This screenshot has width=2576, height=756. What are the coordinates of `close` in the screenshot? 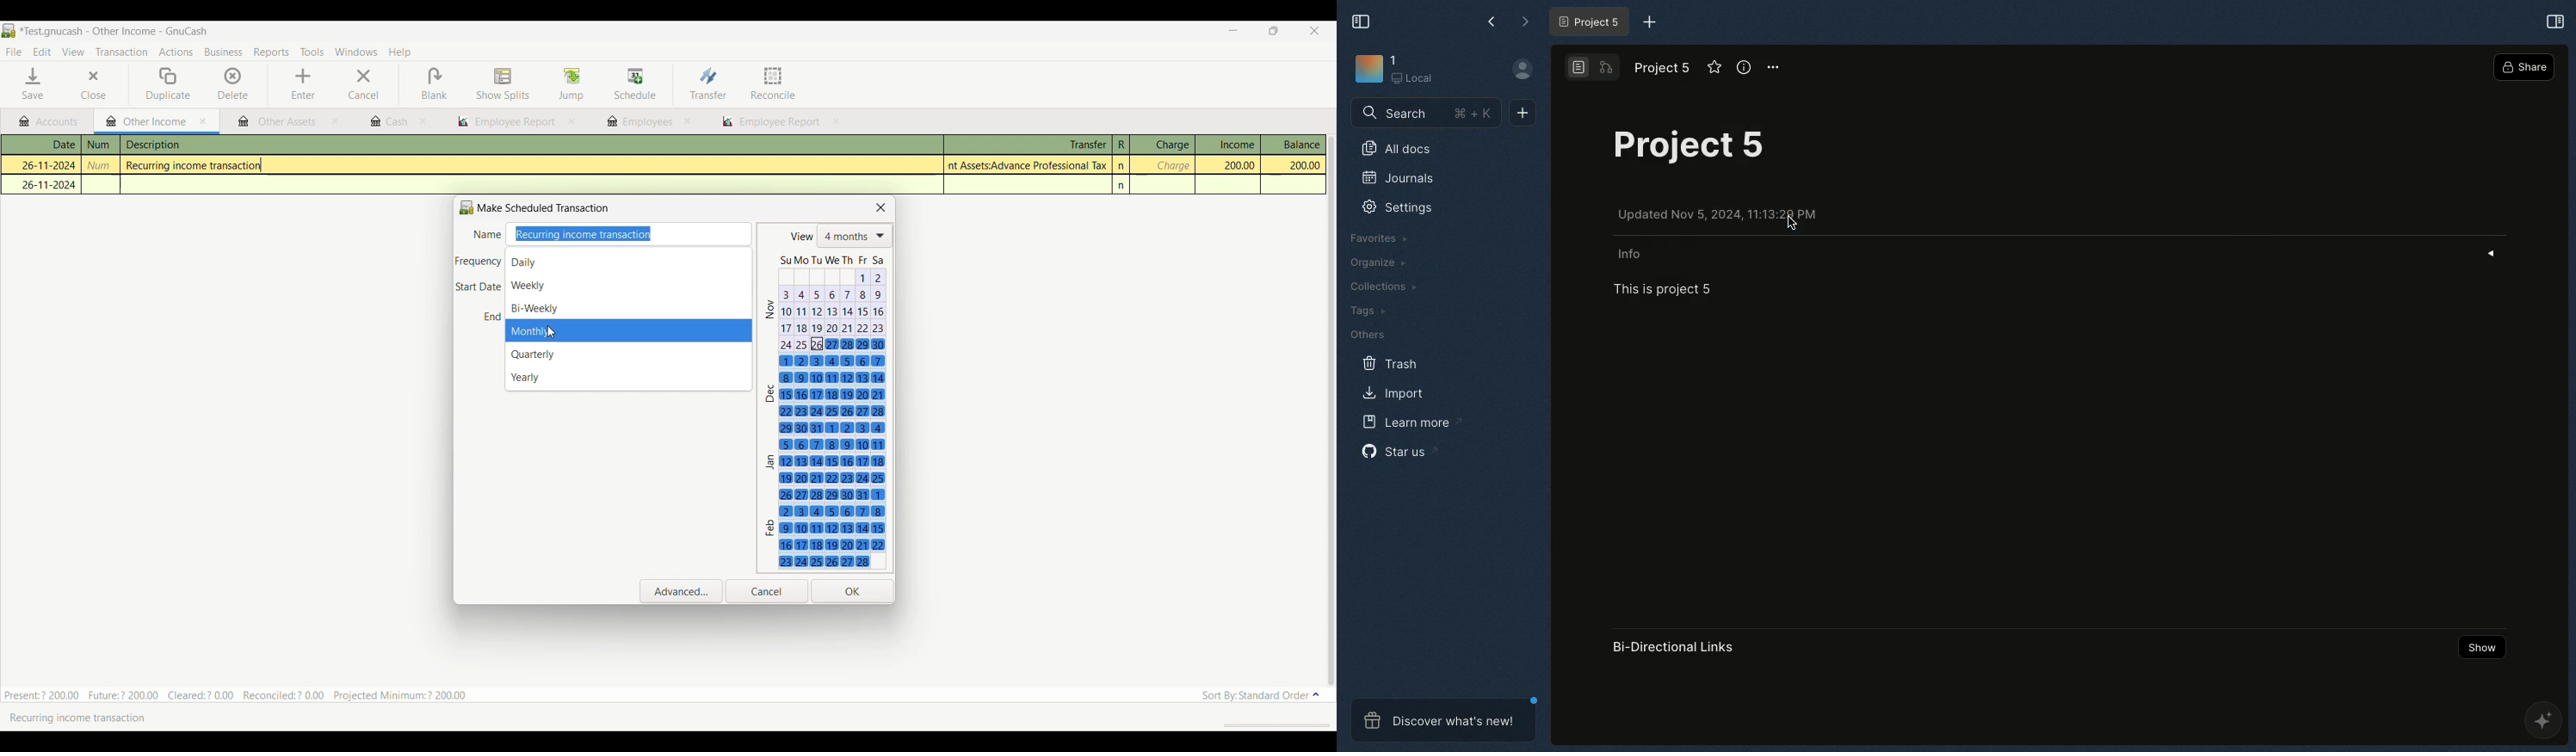 It's located at (573, 122).